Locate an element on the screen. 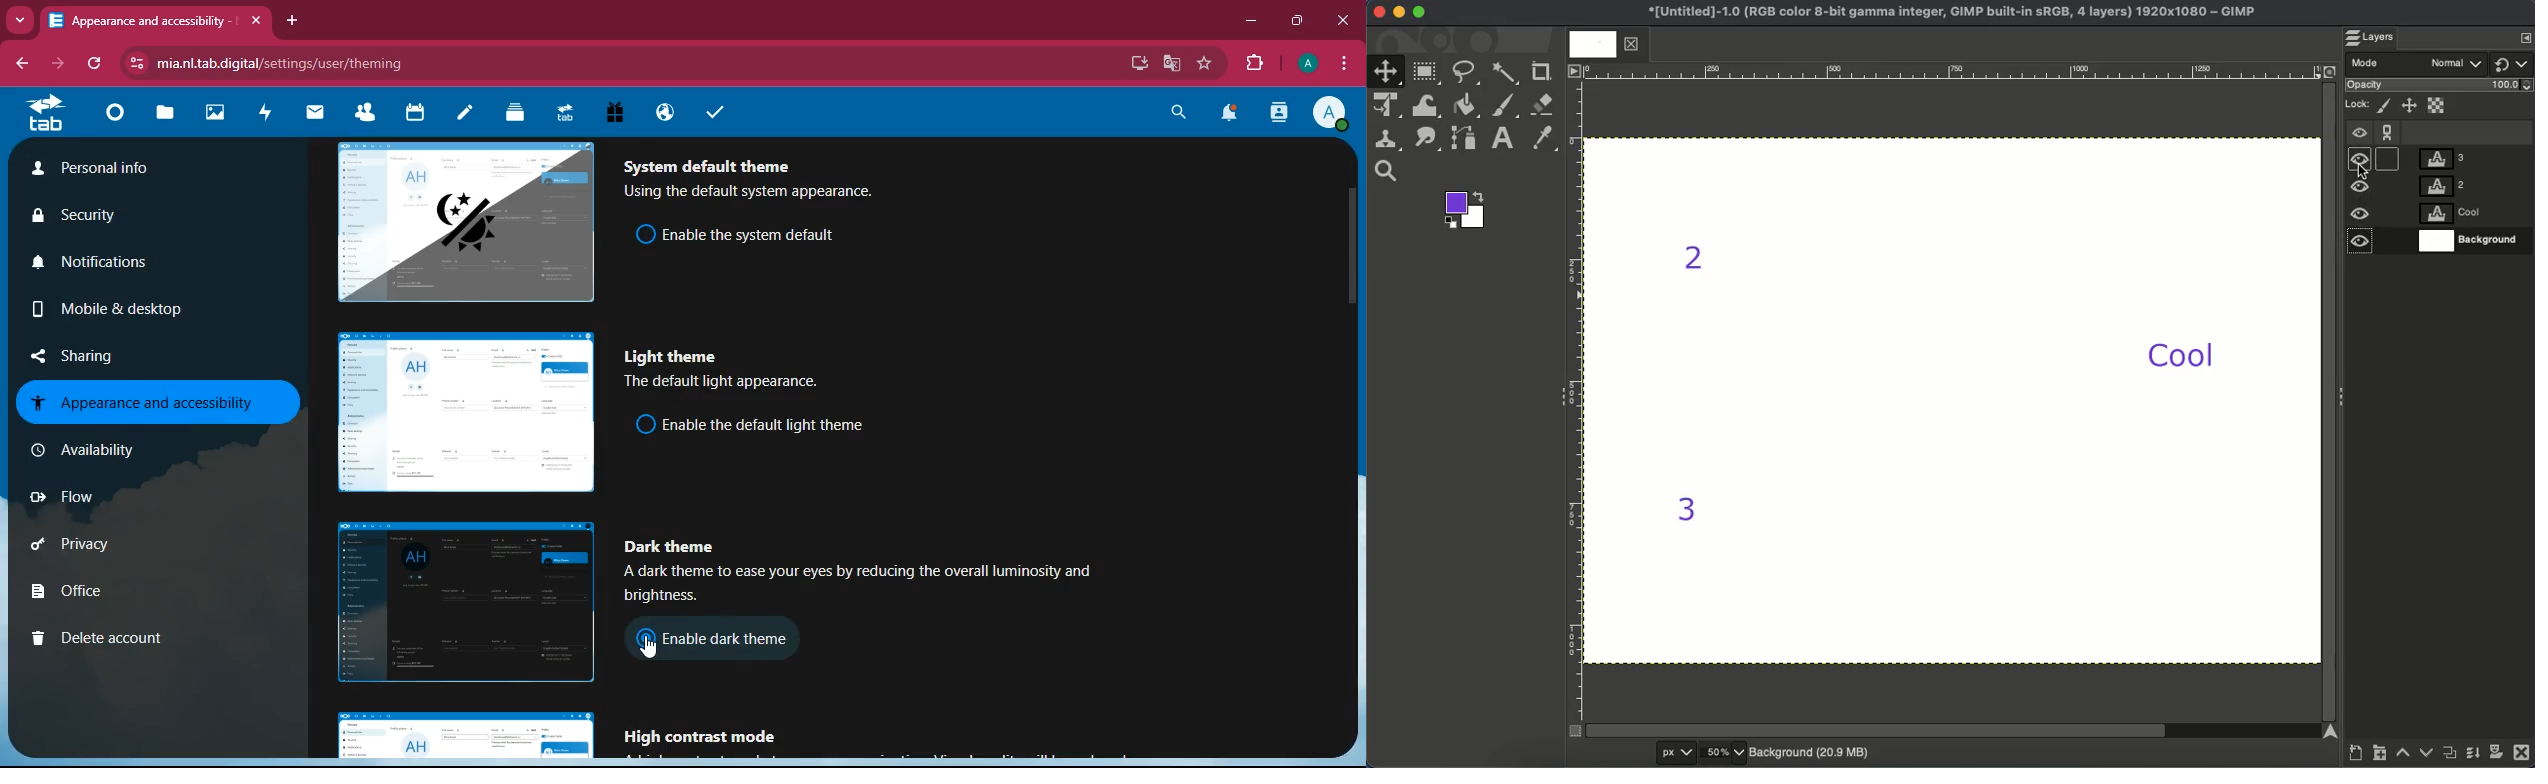 The height and width of the screenshot is (784, 2548). Clone is located at coordinates (1390, 139).